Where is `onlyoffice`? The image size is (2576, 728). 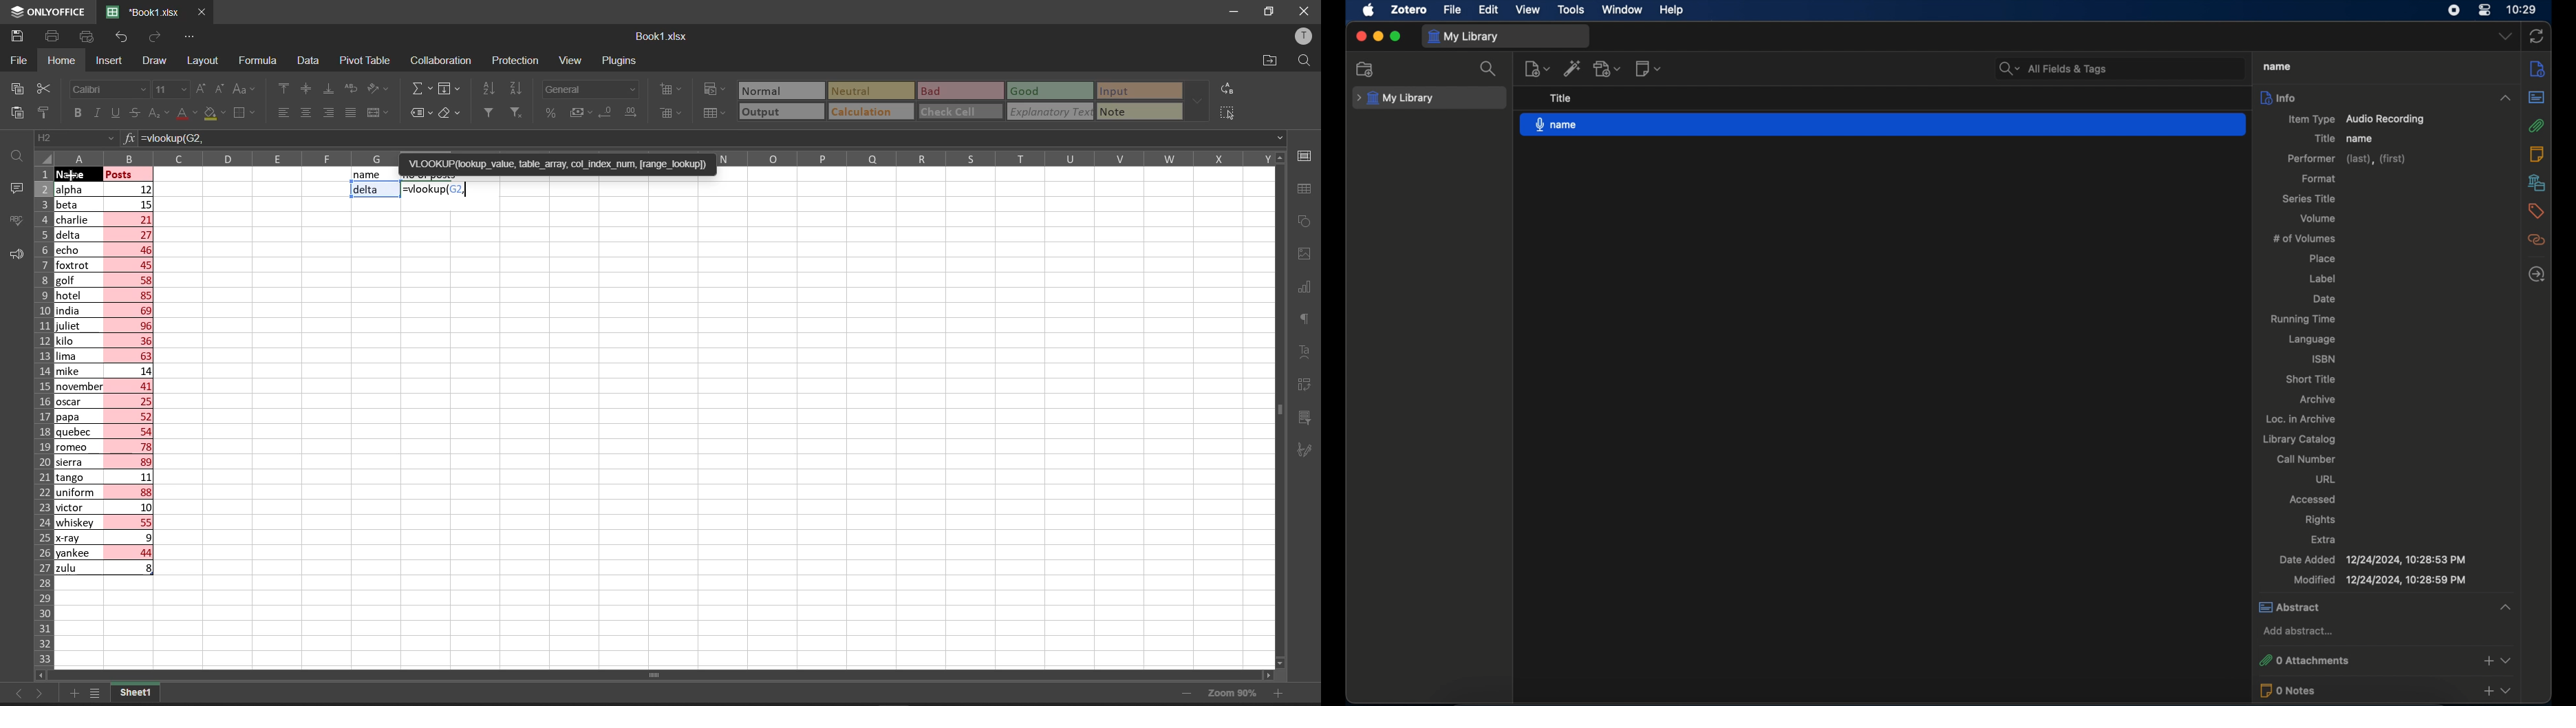 onlyoffice is located at coordinates (48, 12).